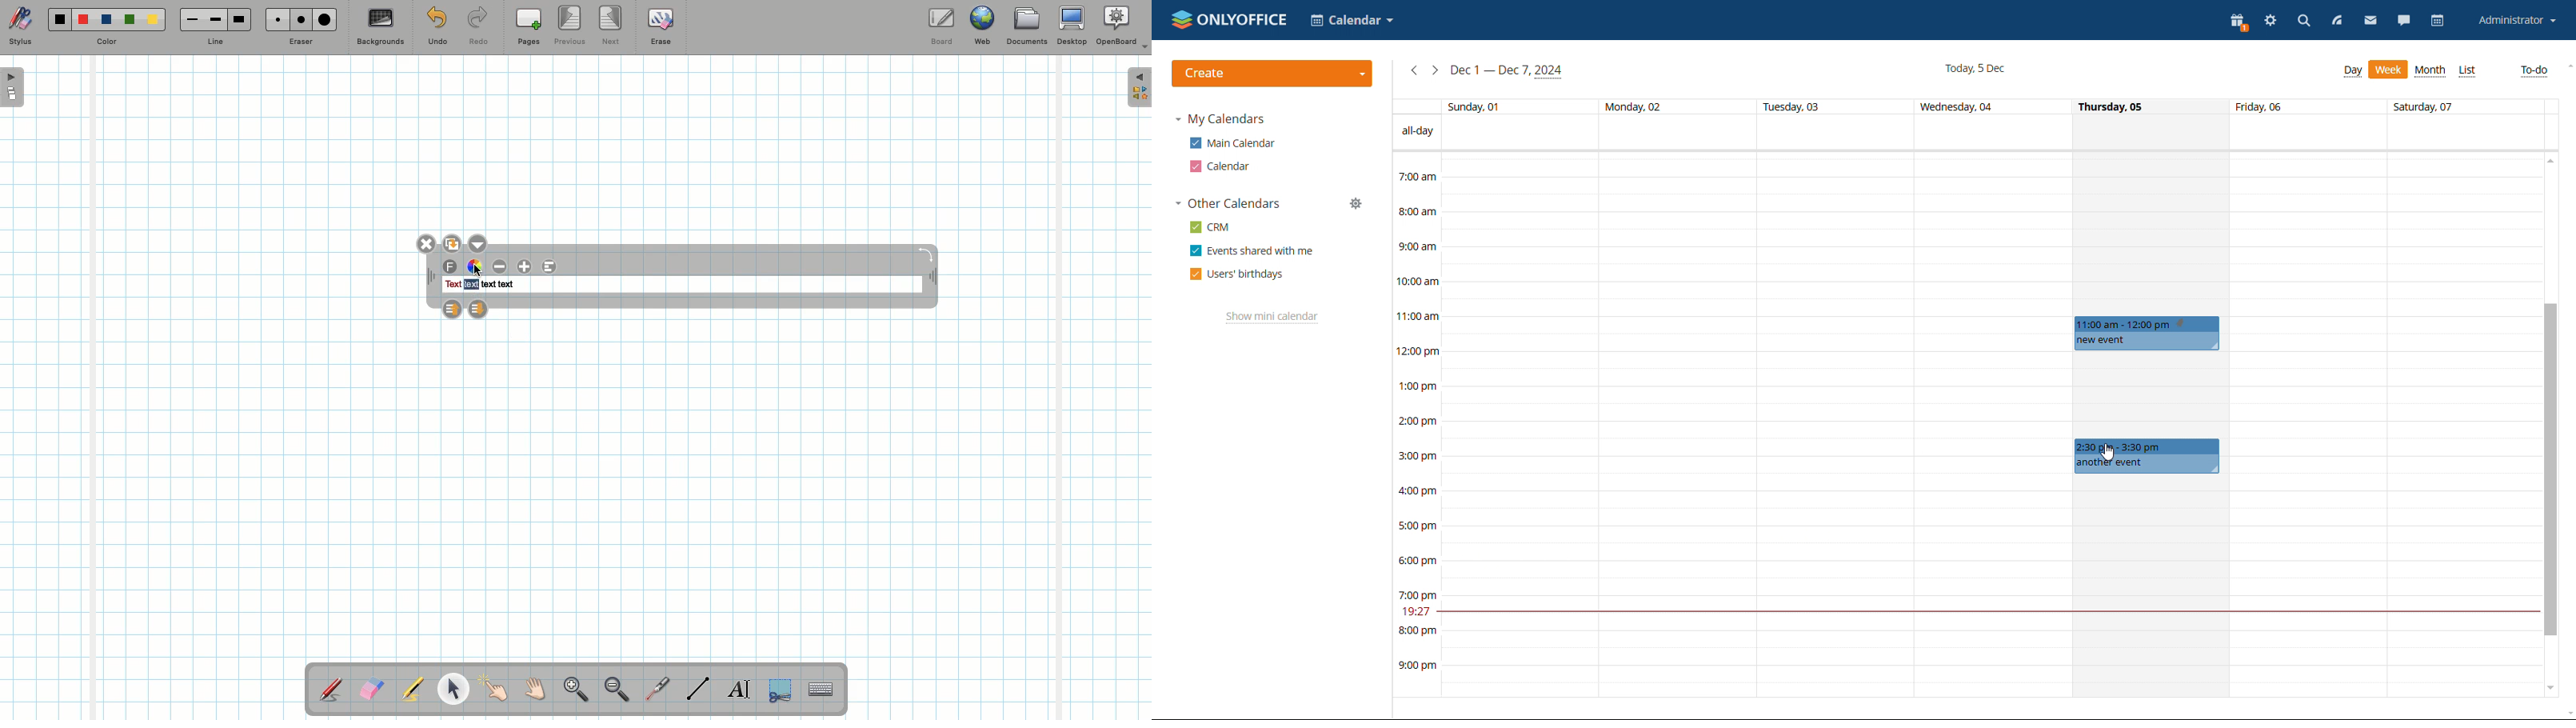 Image resolution: width=2576 pixels, height=728 pixels. Describe the element at coordinates (1417, 561) in the screenshot. I see `6:00 pm` at that location.